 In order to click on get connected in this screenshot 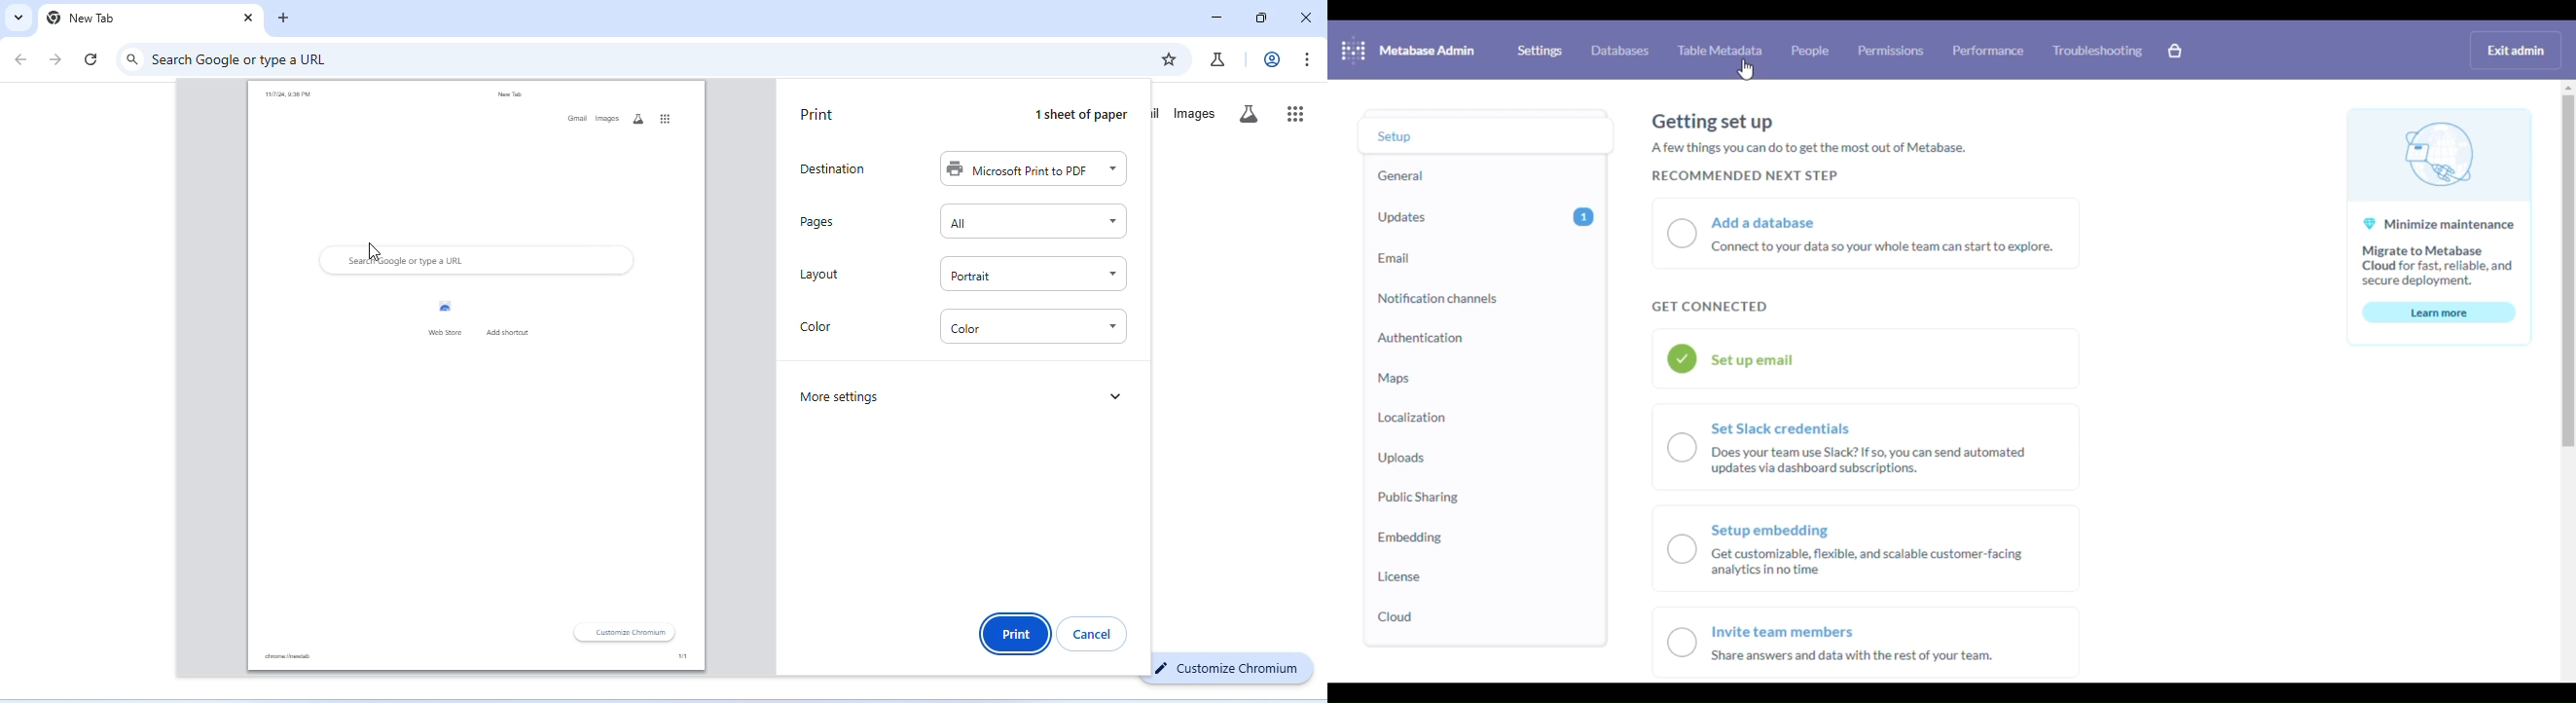, I will do `click(1710, 307)`.